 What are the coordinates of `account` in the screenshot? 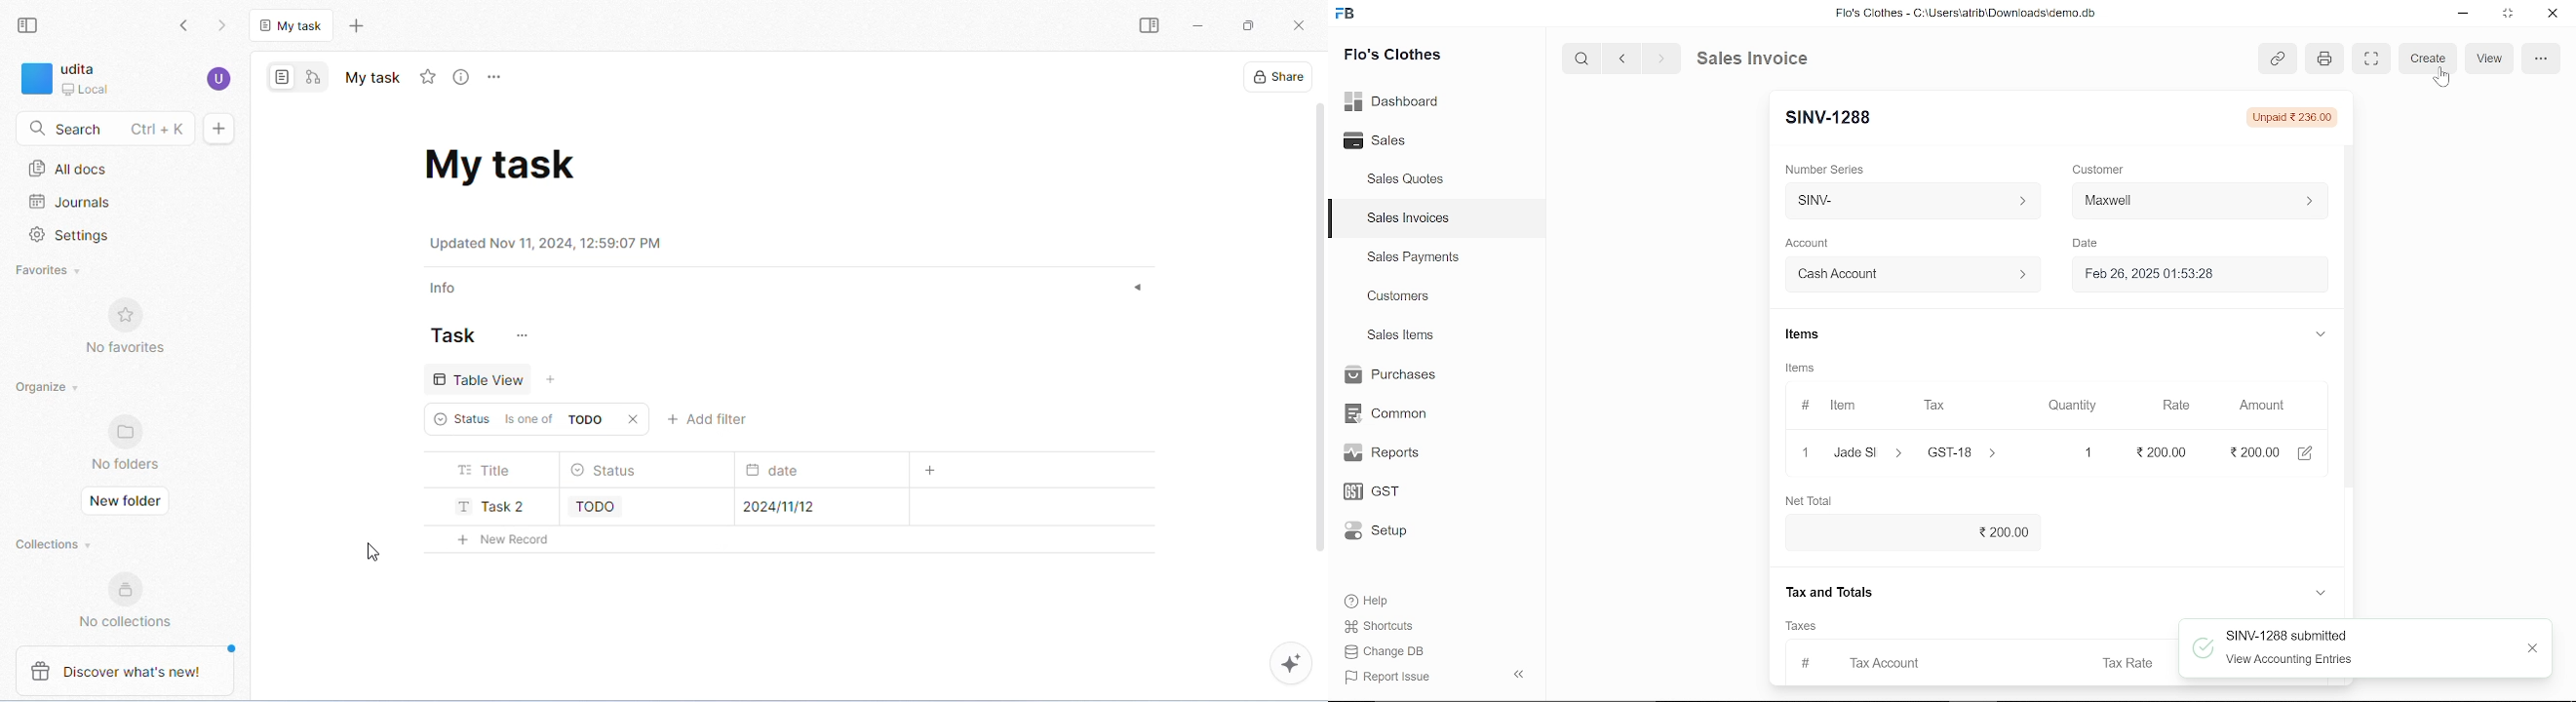 It's located at (219, 79).